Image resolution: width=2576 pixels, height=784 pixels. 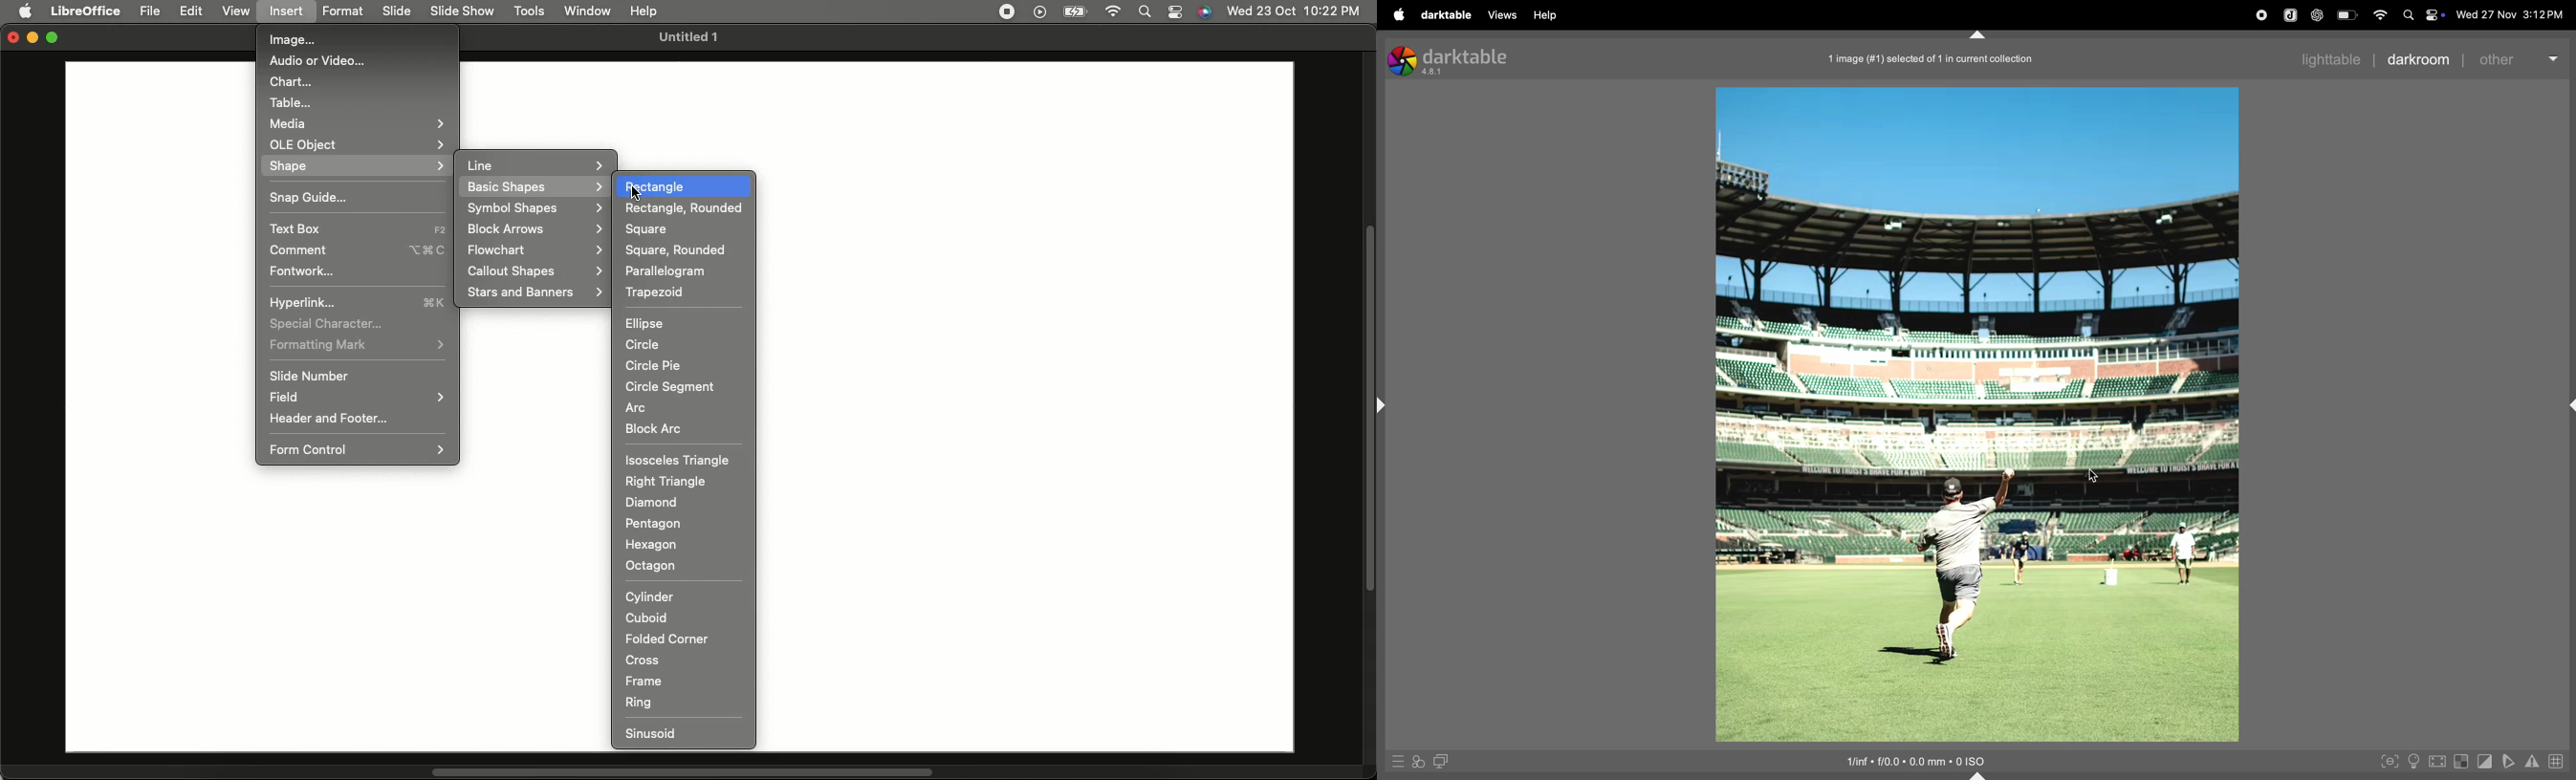 I want to click on cursor, so click(x=638, y=193).